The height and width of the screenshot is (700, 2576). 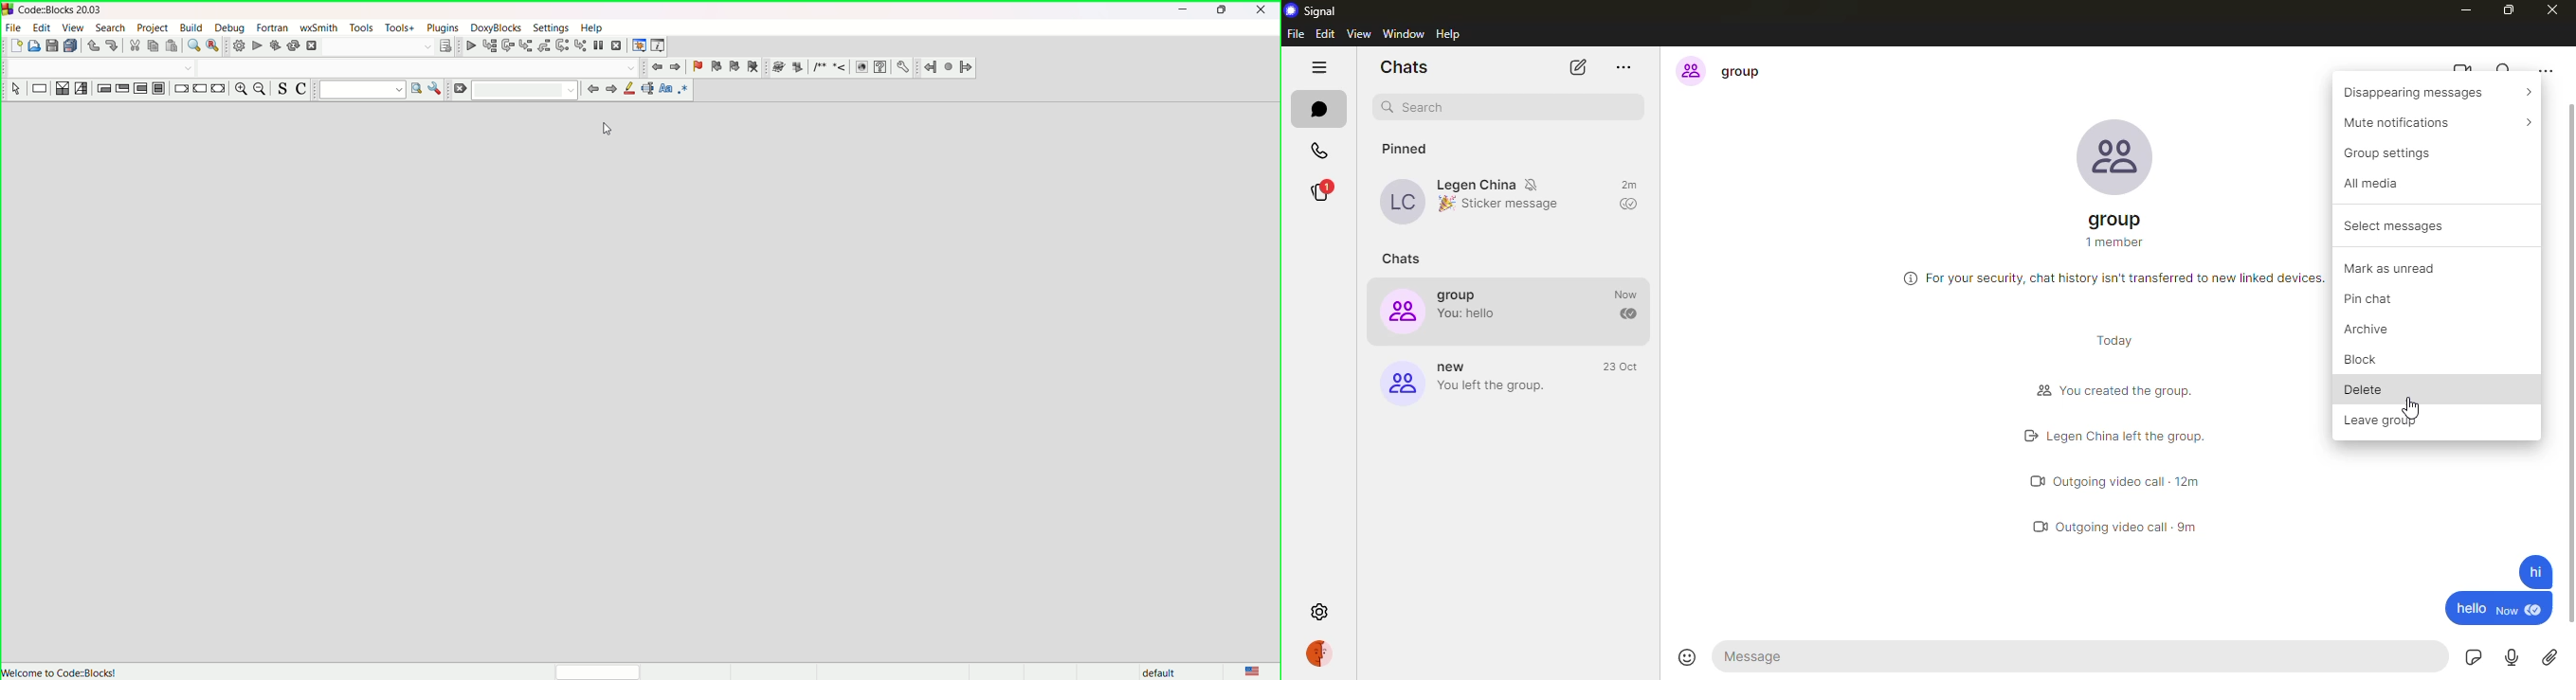 What do you see at coordinates (1622, 367) in the screenshot?
I see `time` at bounding box center [1622, 367].